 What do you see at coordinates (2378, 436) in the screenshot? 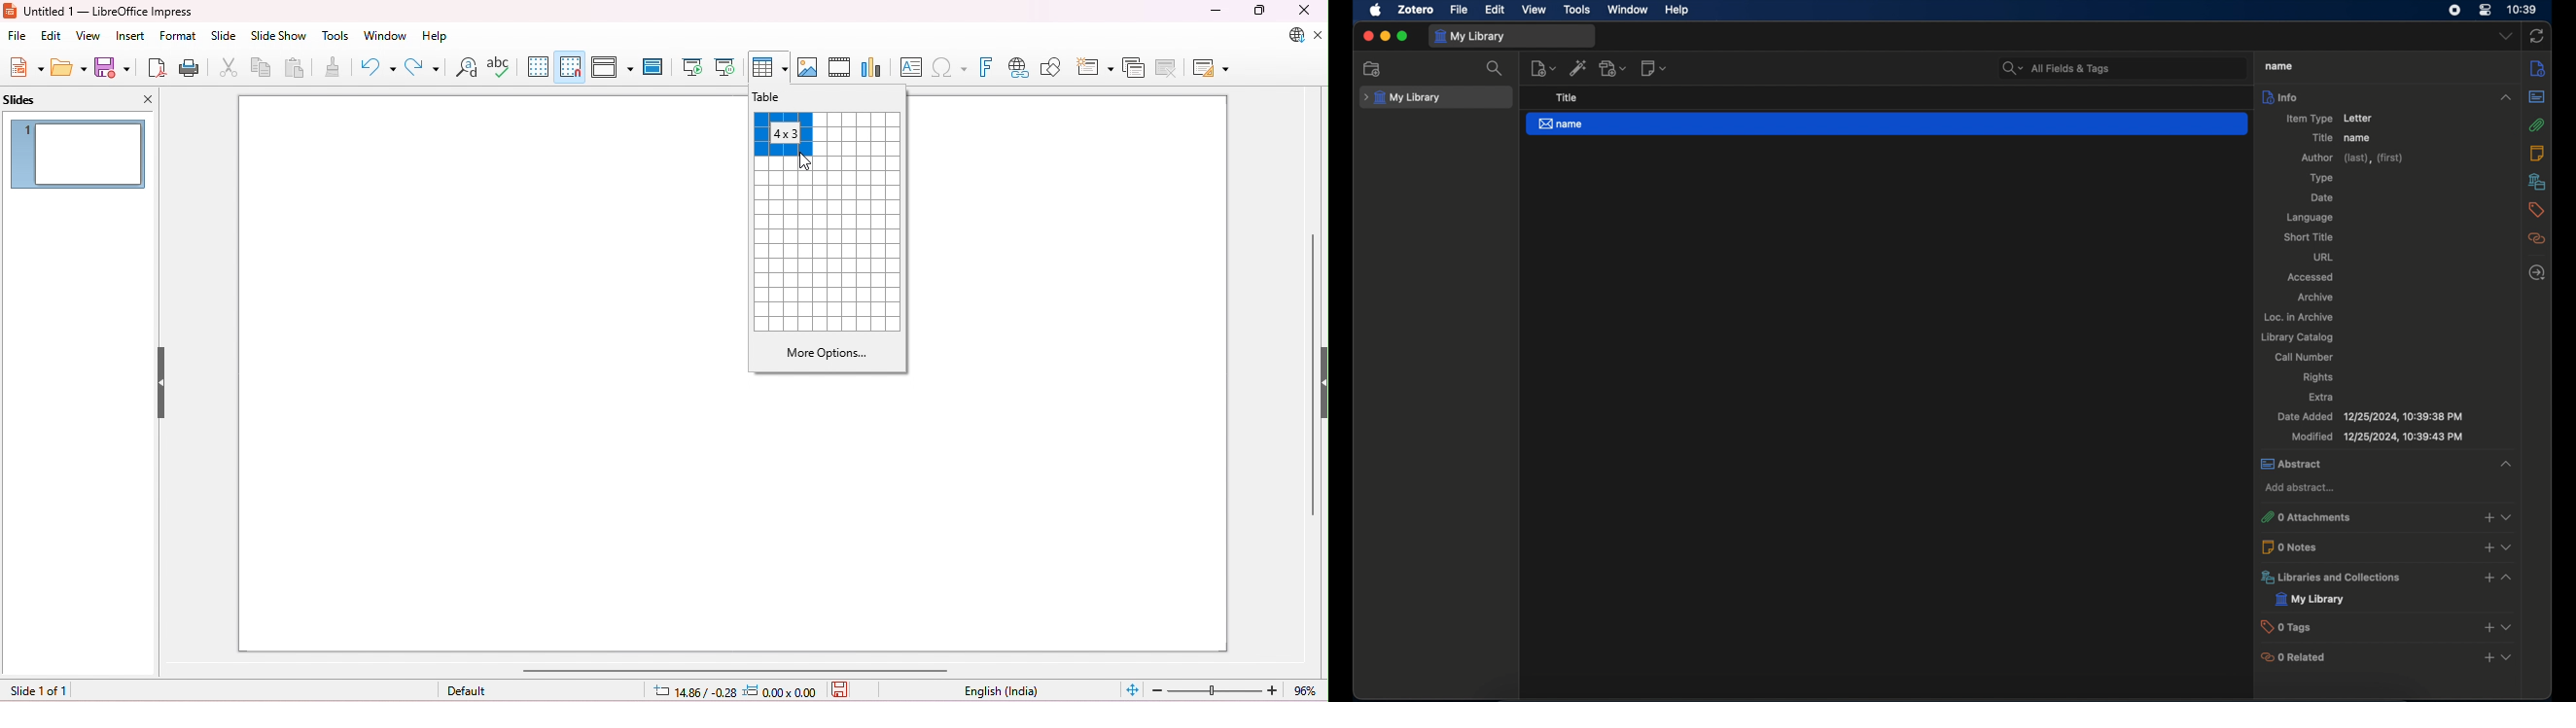
I see `modified` at bounding box center [2378, 436].